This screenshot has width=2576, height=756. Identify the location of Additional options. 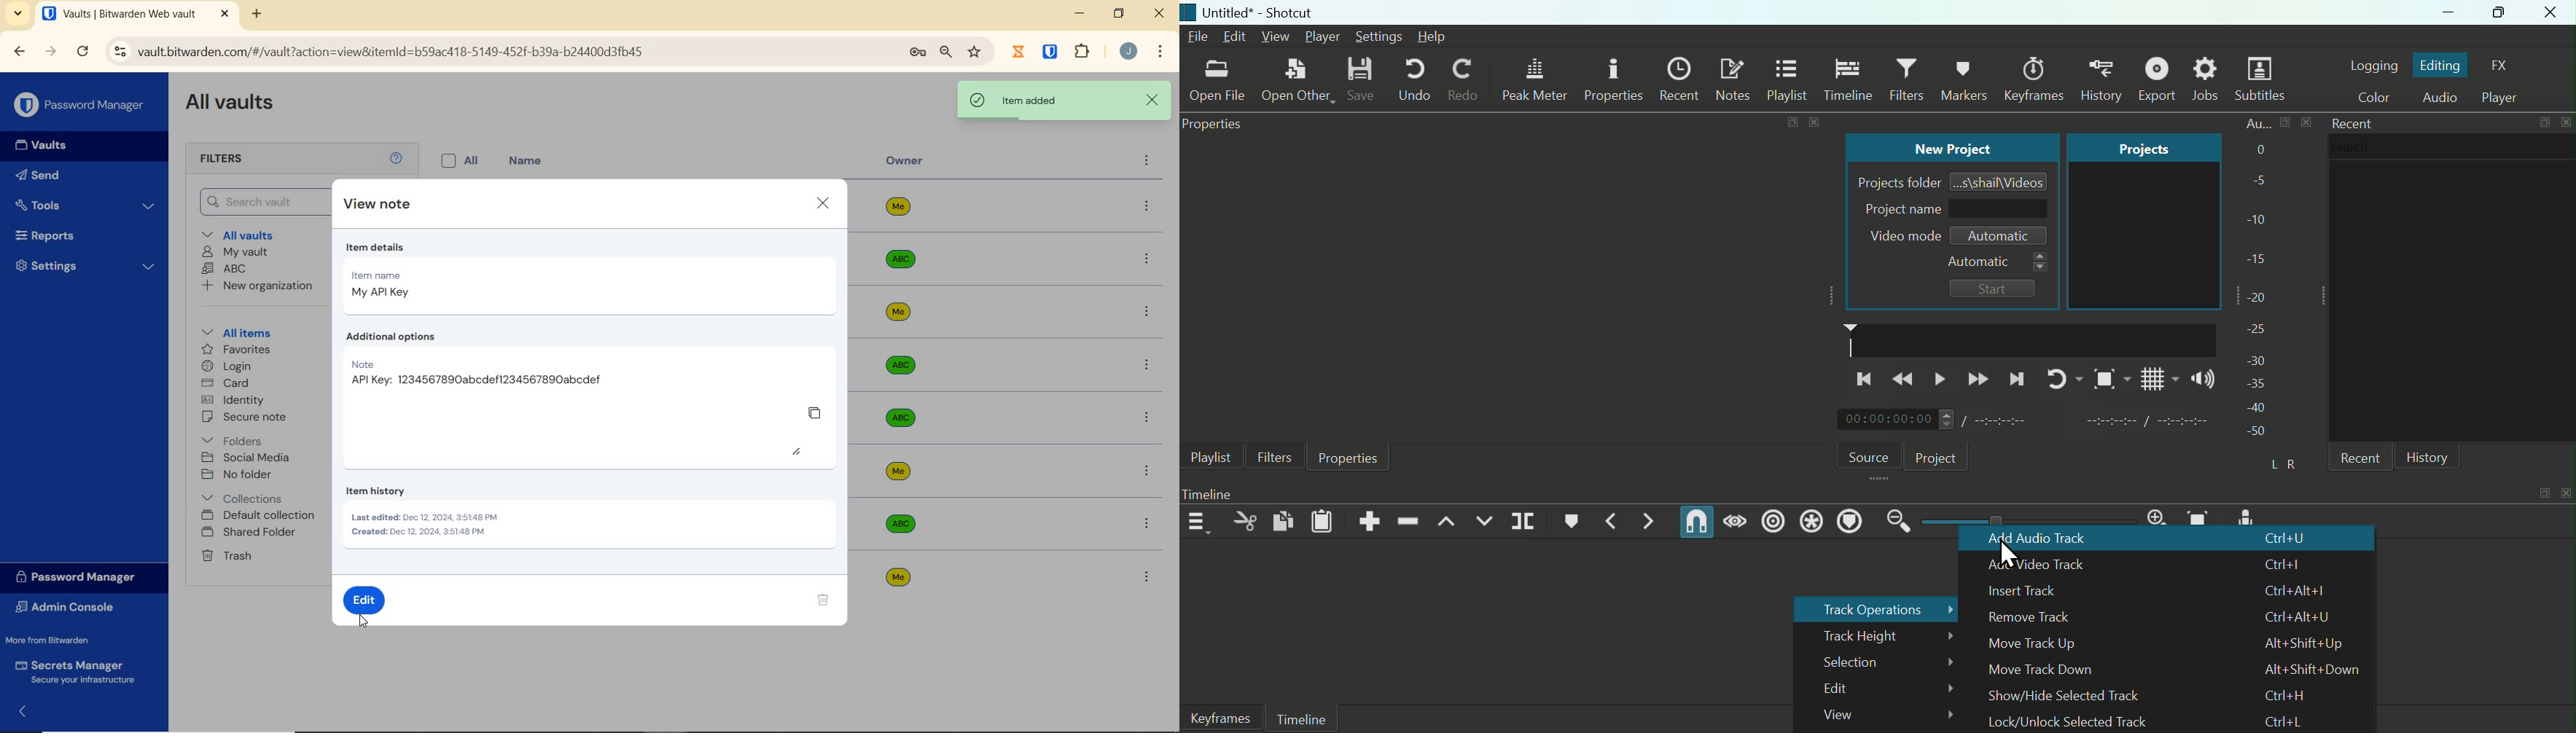
(398, 335).